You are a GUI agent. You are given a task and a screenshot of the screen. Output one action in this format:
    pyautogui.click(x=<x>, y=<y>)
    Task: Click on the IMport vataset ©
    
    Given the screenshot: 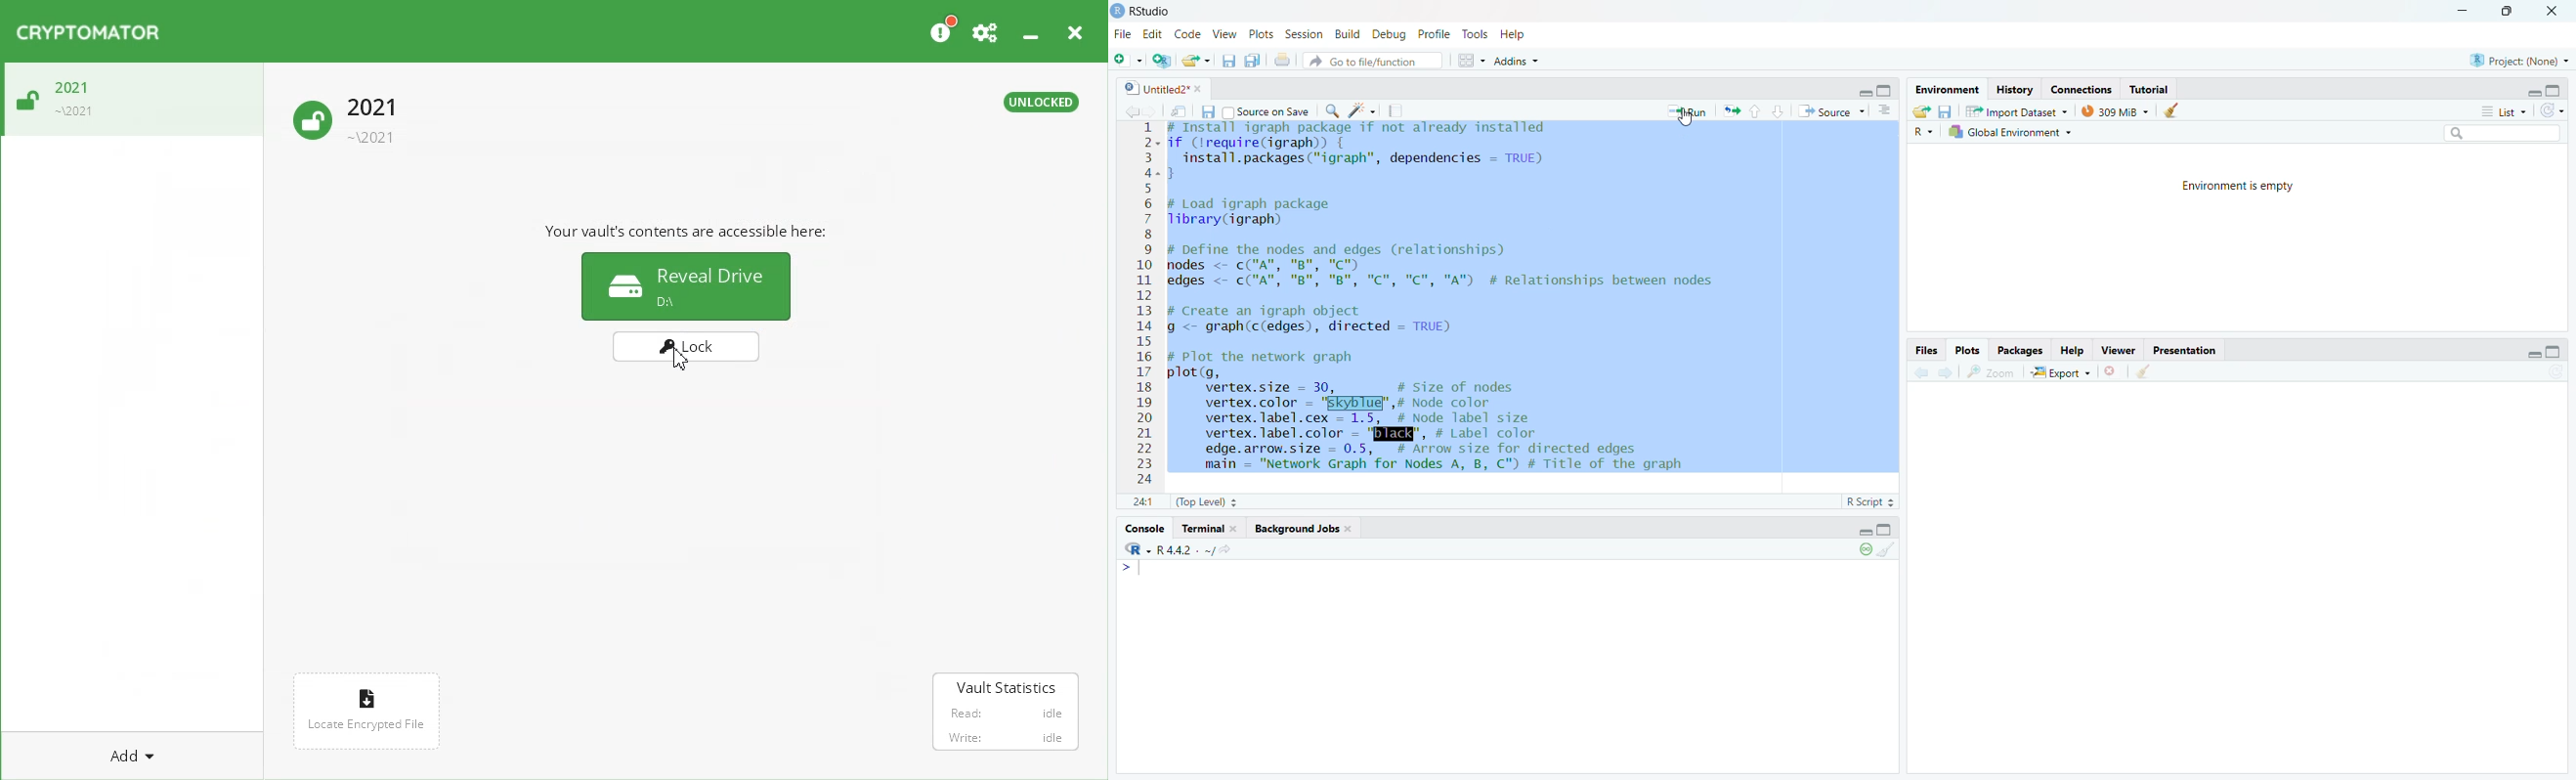 What is the action you would take?
    pyautogui.click(x=2014, y=114)
    